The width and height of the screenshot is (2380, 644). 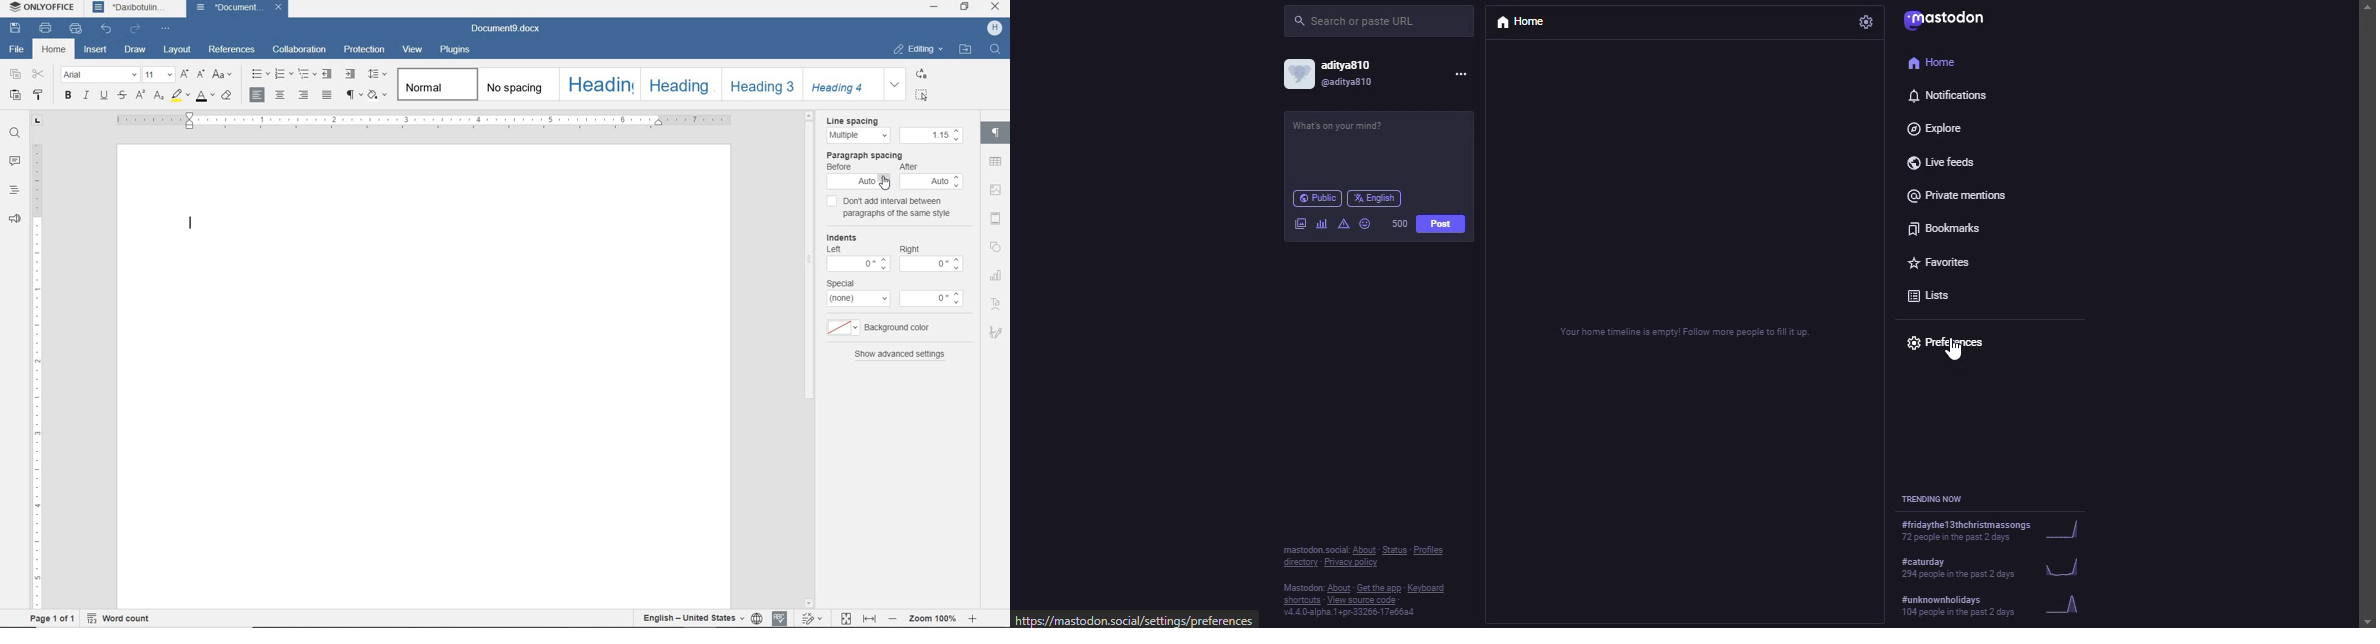 I want to click on spell checking, so click(x=780, y=618).